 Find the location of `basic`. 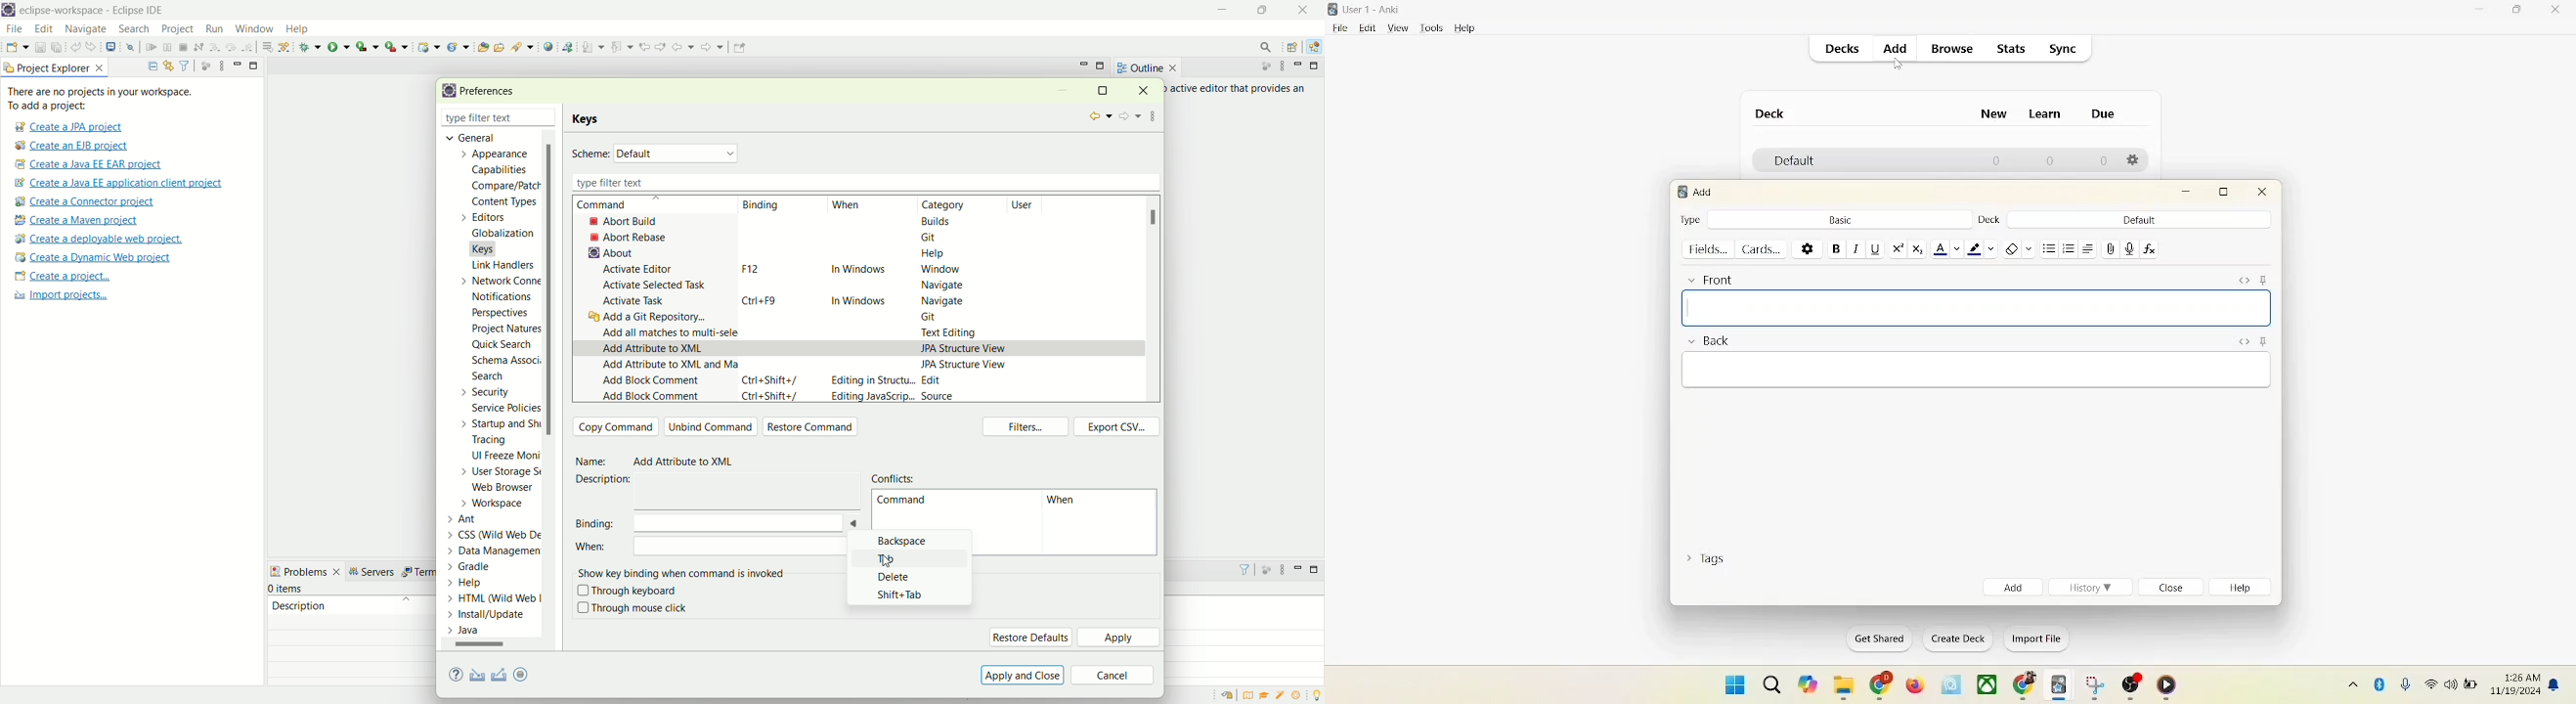

basic is located at coordinates (1840, 218).